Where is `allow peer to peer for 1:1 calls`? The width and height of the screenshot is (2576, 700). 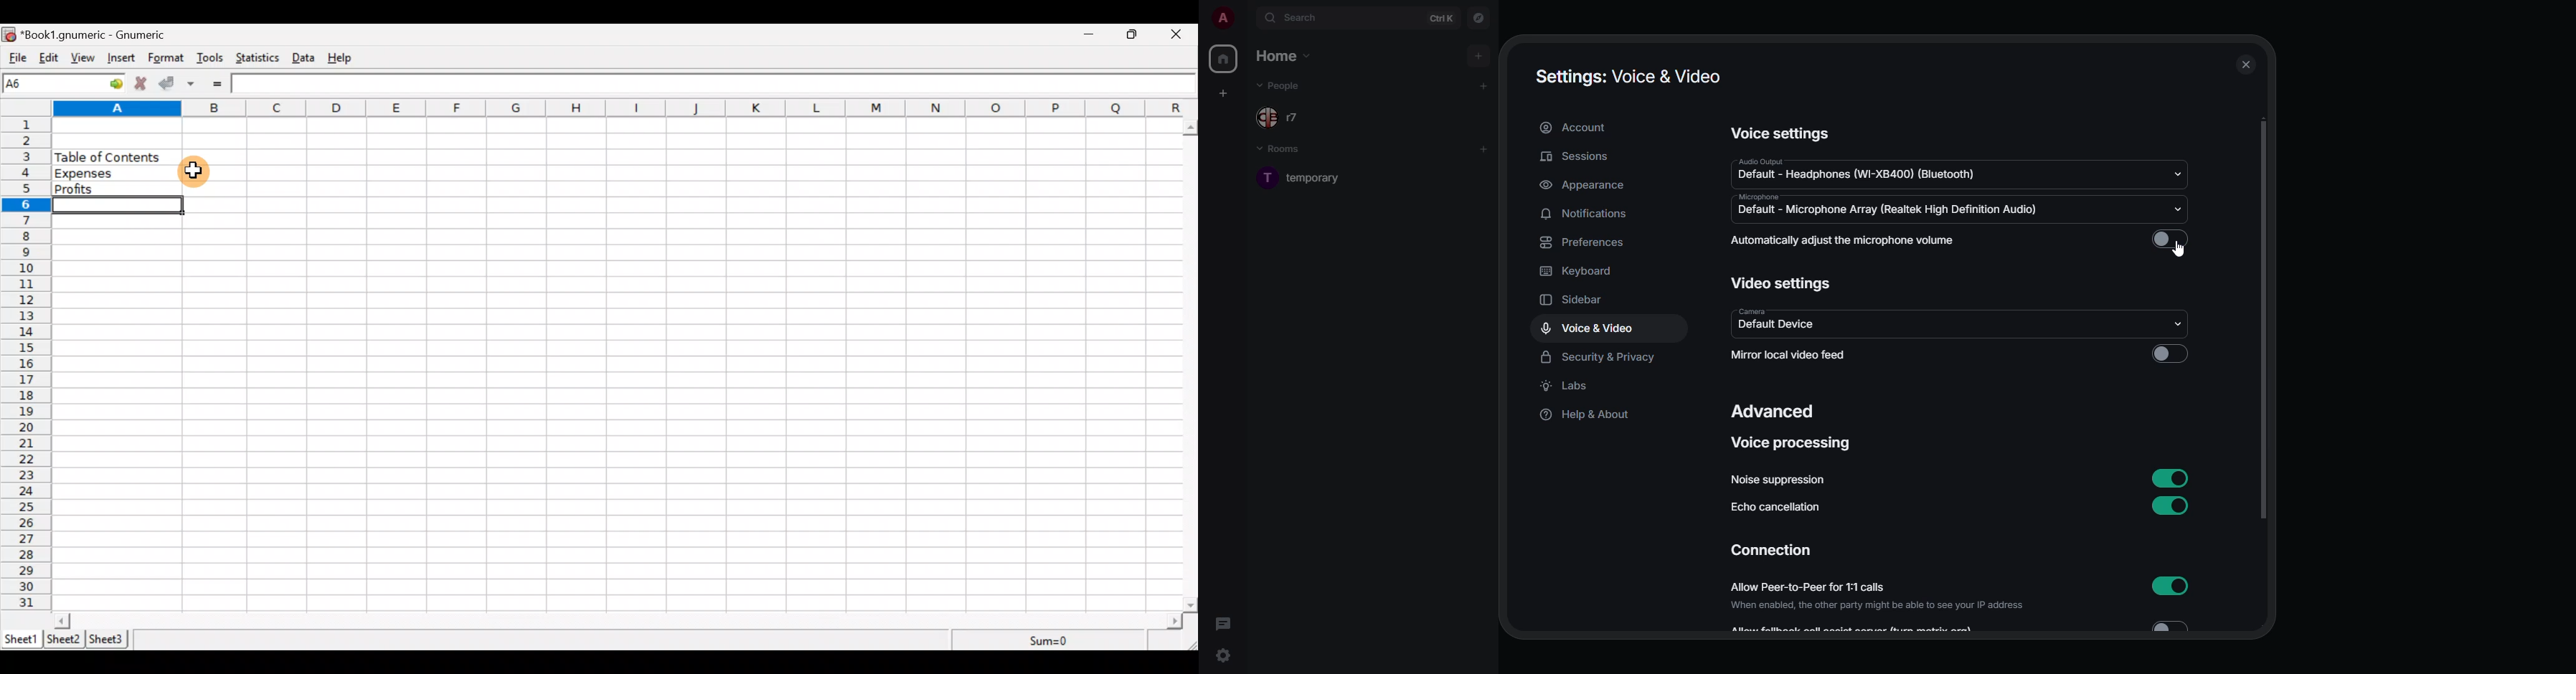 allow peer to peer for 1:1 calls is located at coordinates (1841, 587).